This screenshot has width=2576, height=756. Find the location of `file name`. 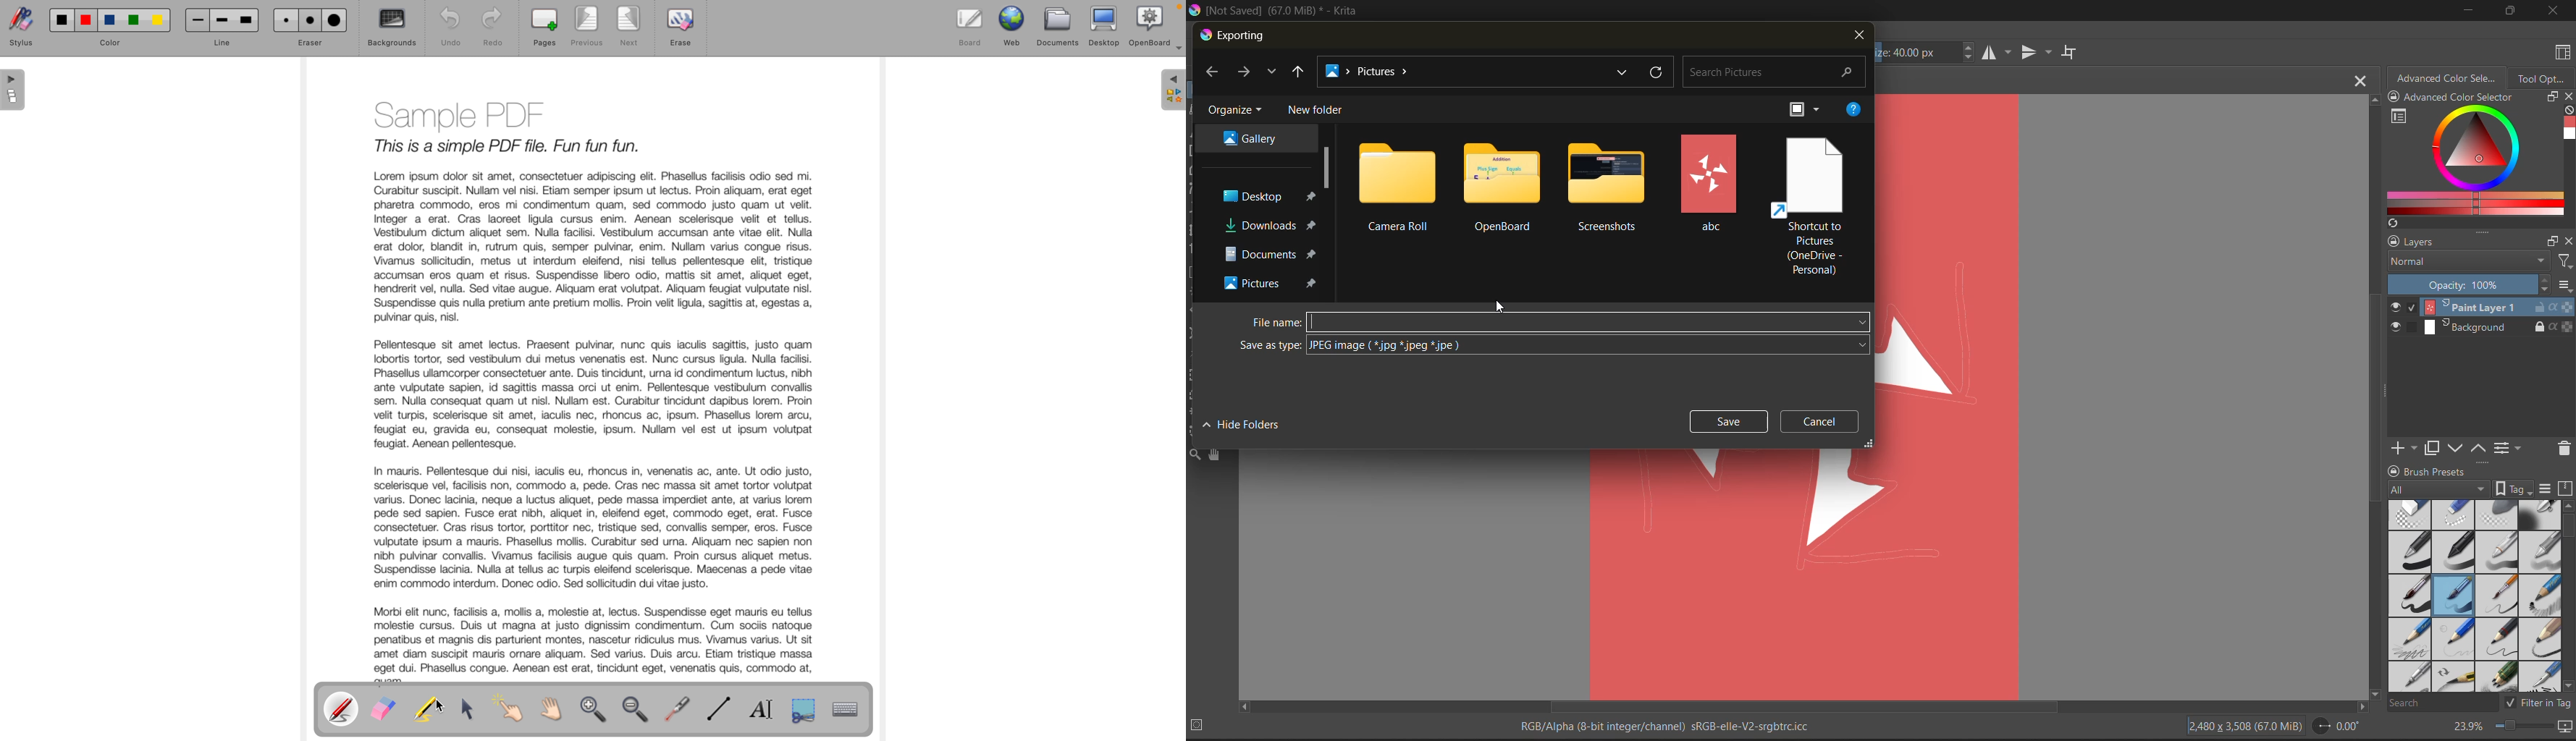

file name is located at coordinates (1557, 323).